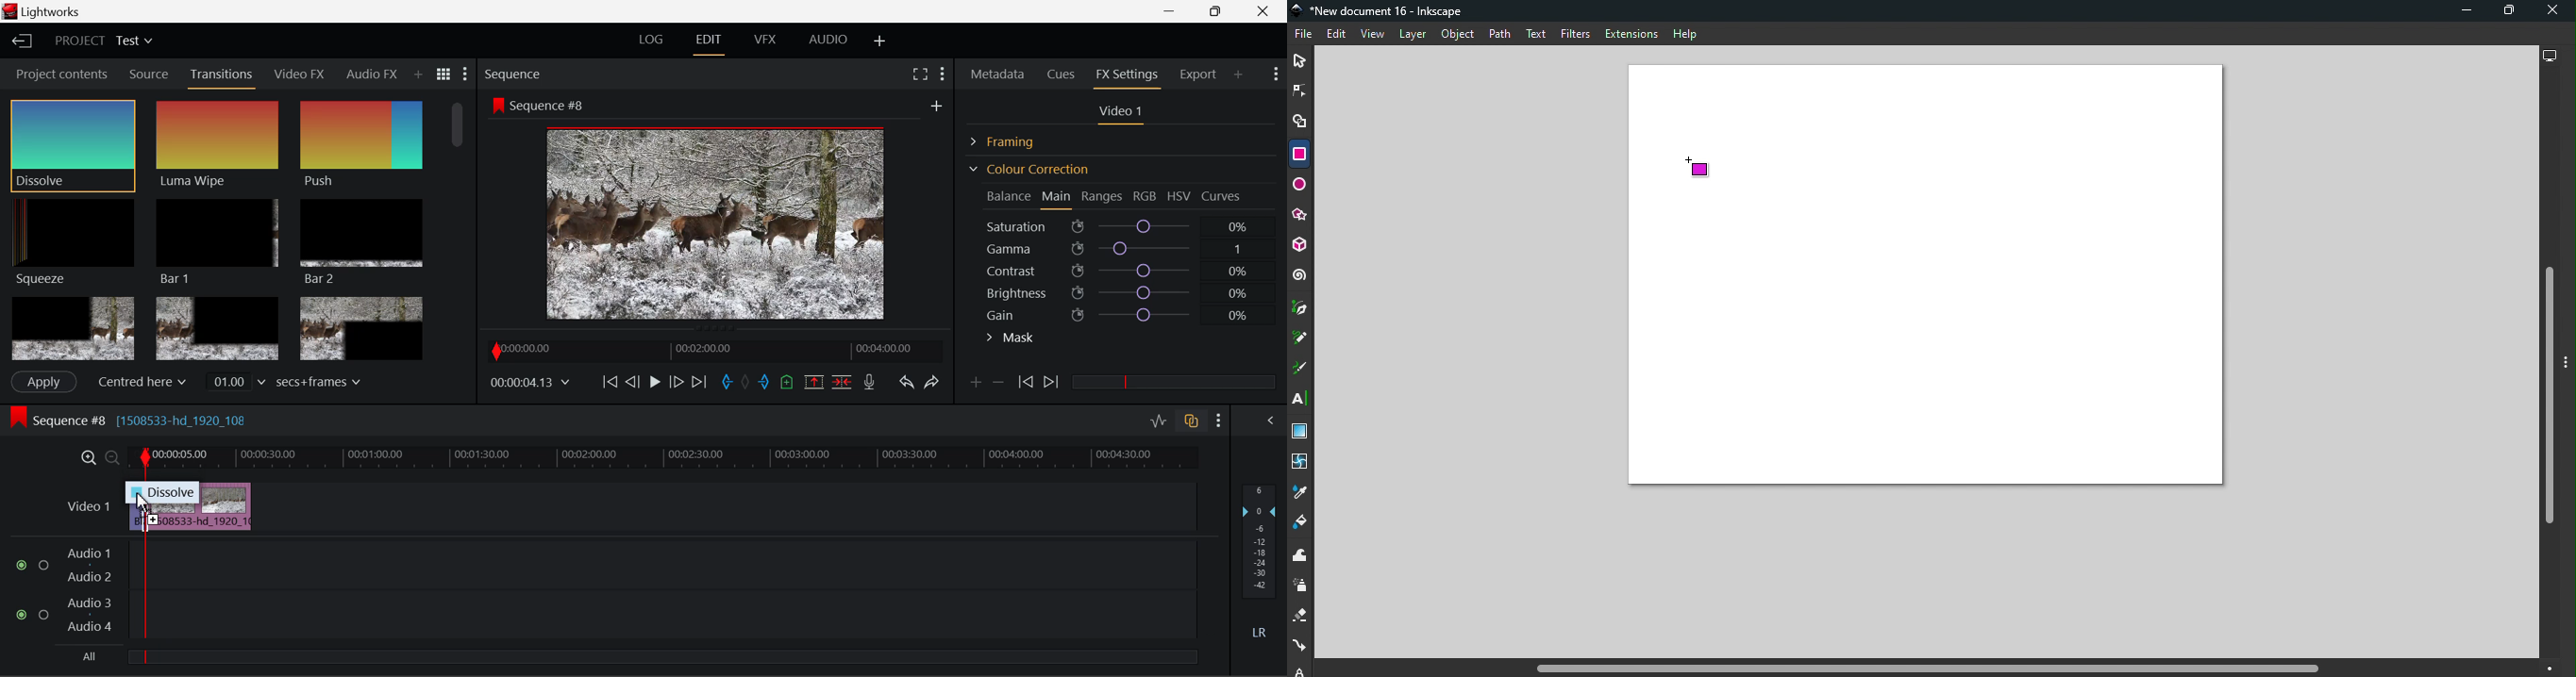  What do you see at coordinates (932, 381) in the screenshot?
I see `Redo` at bounding box center [932, 381].